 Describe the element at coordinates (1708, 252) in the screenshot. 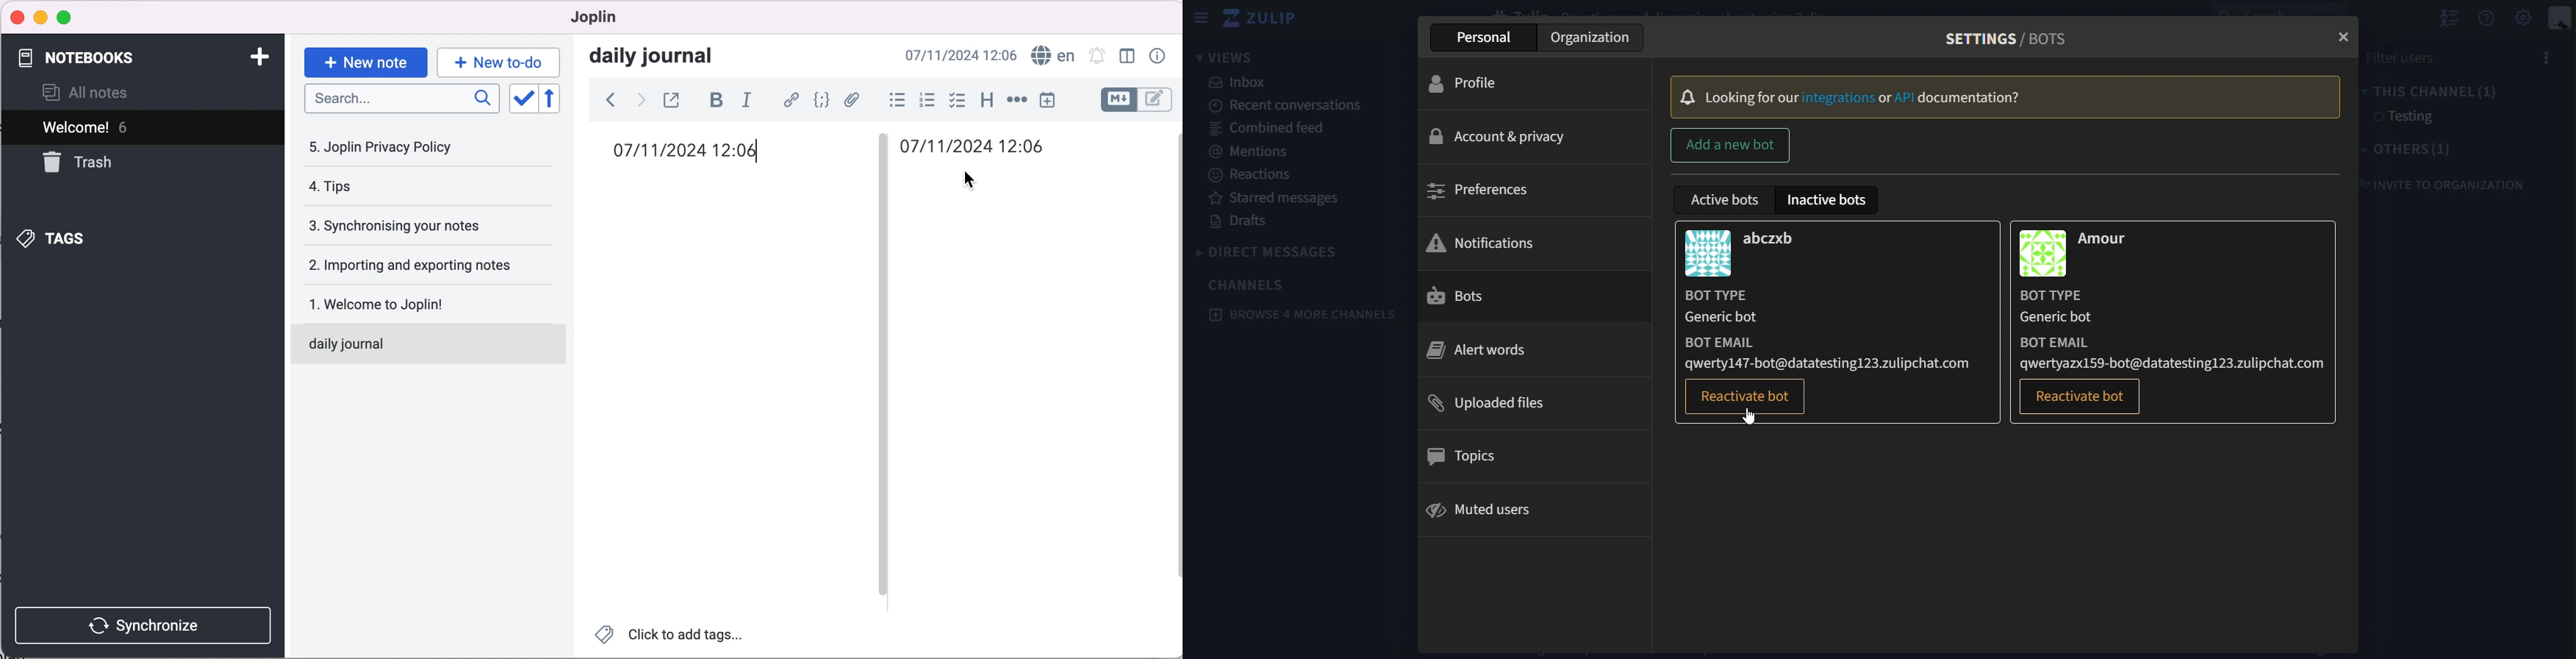

I see `image` at that location.